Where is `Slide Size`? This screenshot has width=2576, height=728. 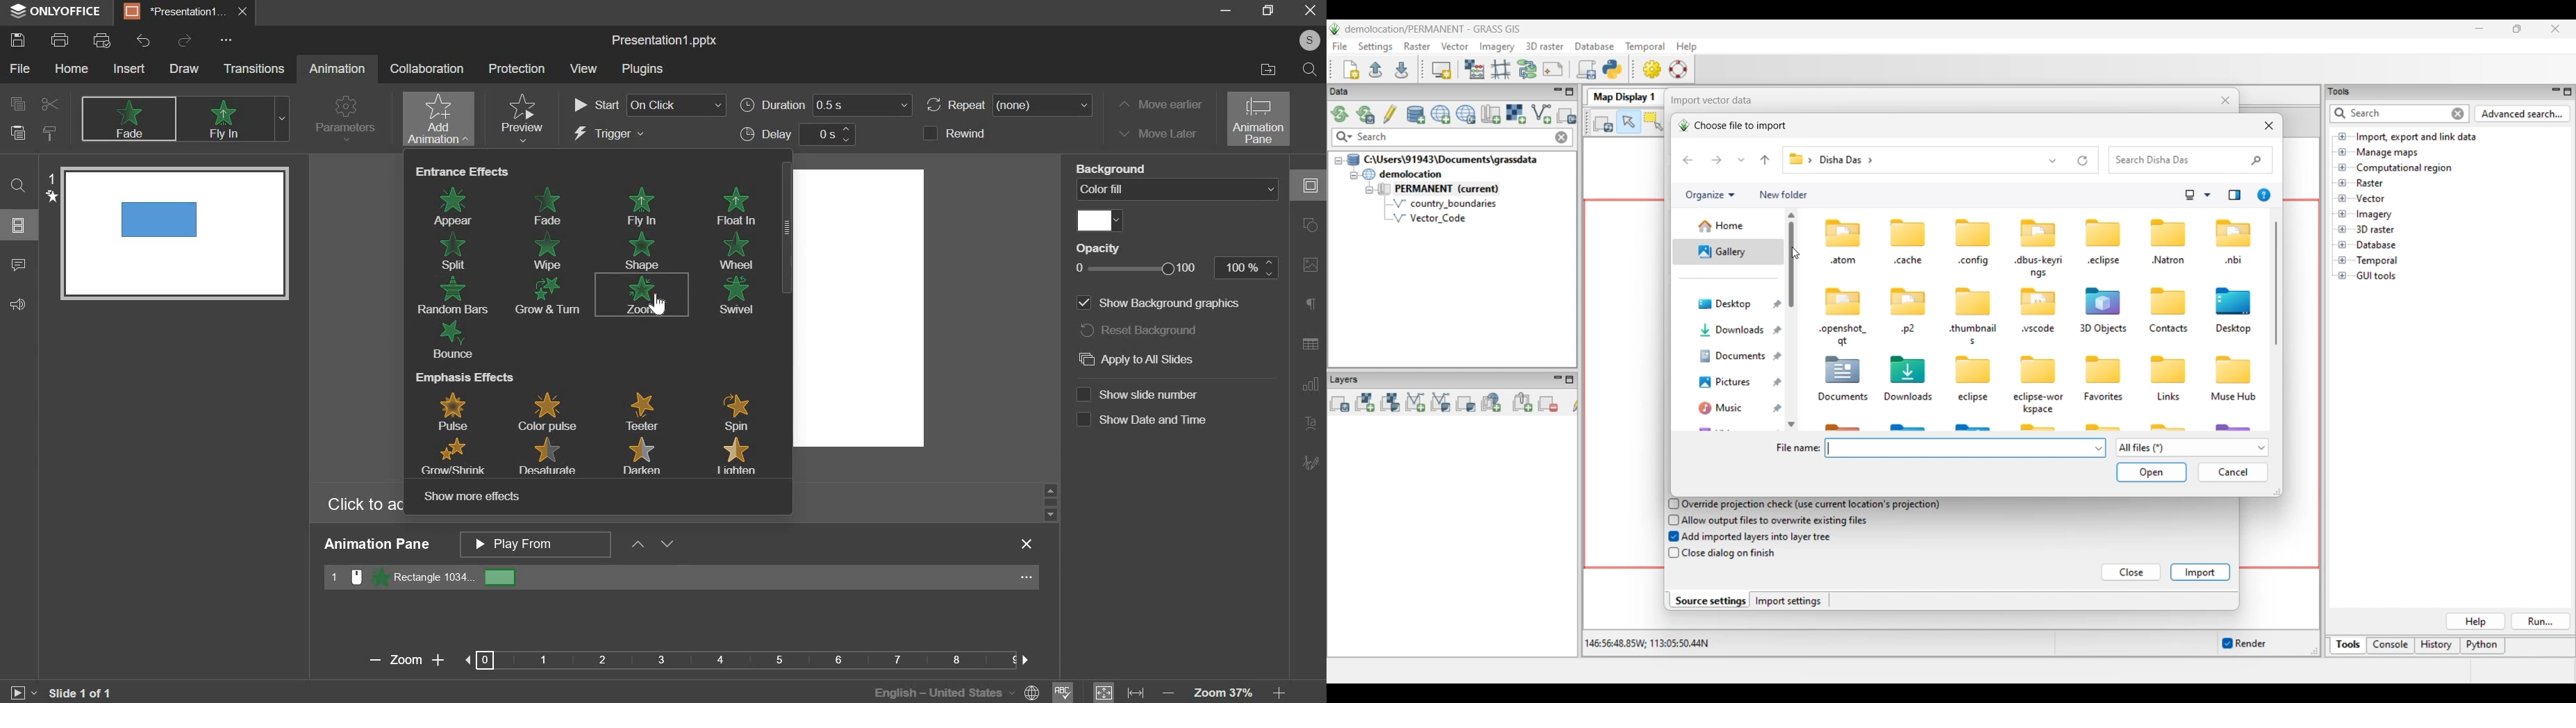
Slide Size is located at coordinates (1313, 304).